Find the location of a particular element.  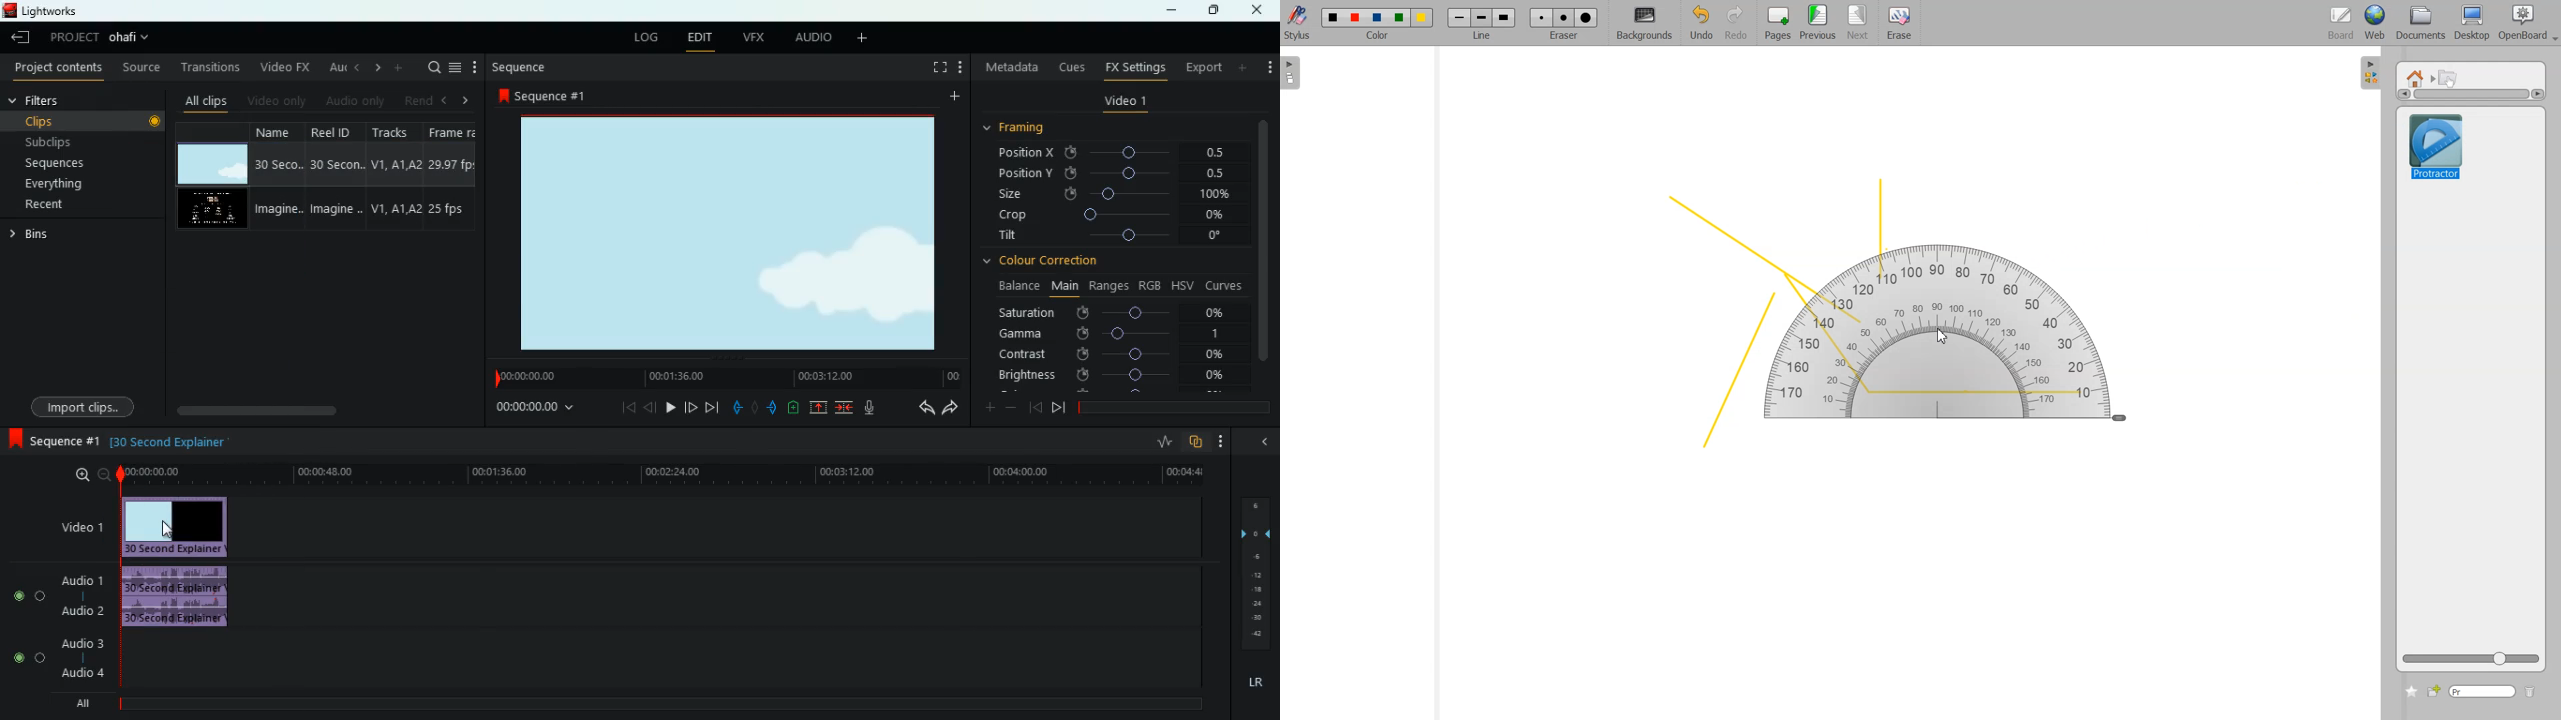

overlap is located at coordinates (1196, 443).